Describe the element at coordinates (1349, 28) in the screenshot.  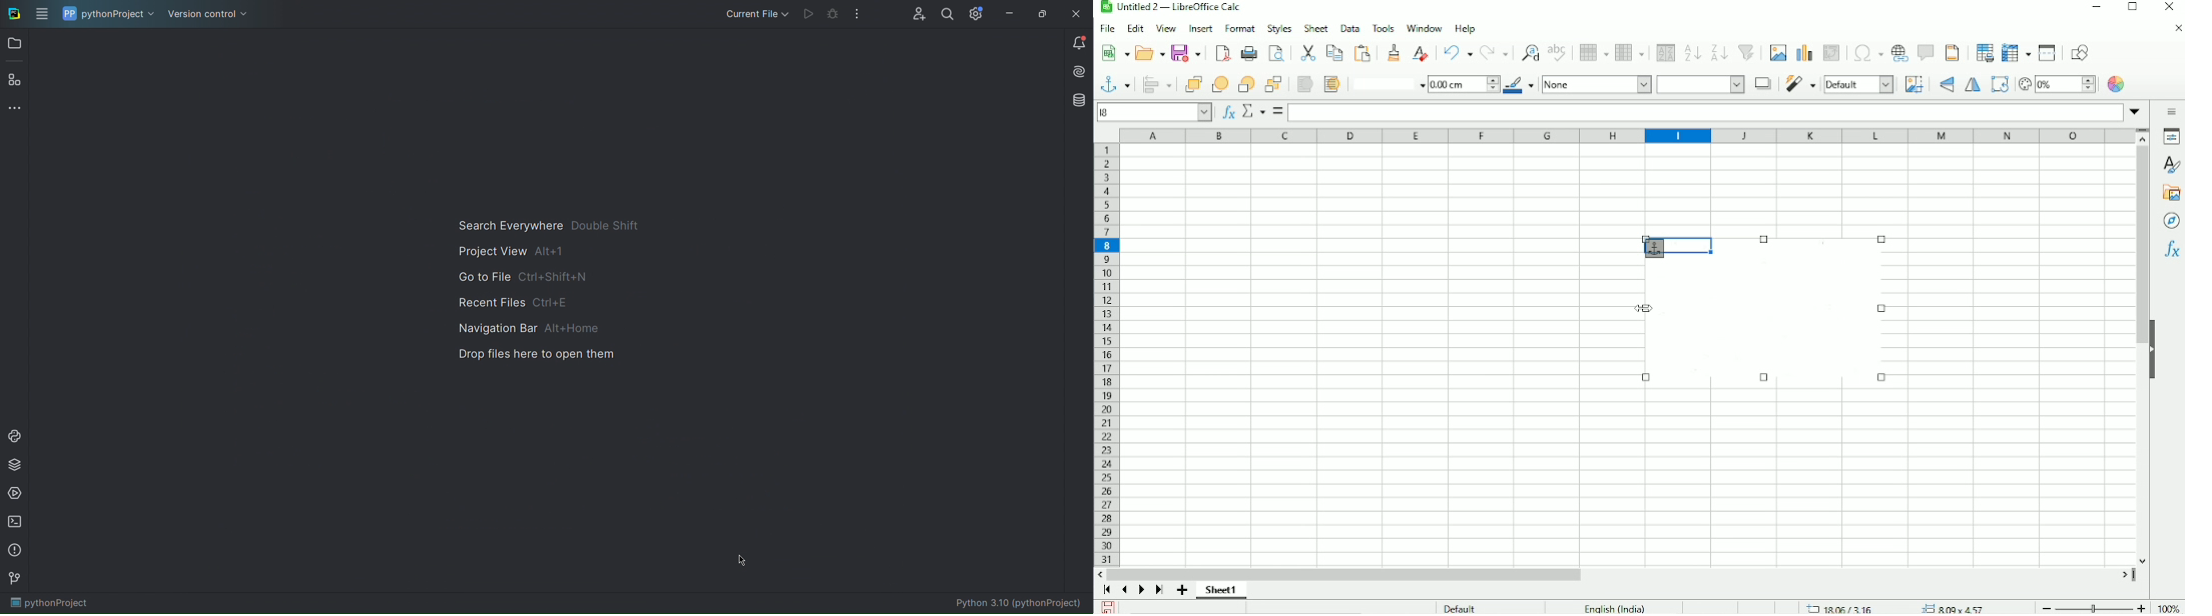
I see `Data` at that location.